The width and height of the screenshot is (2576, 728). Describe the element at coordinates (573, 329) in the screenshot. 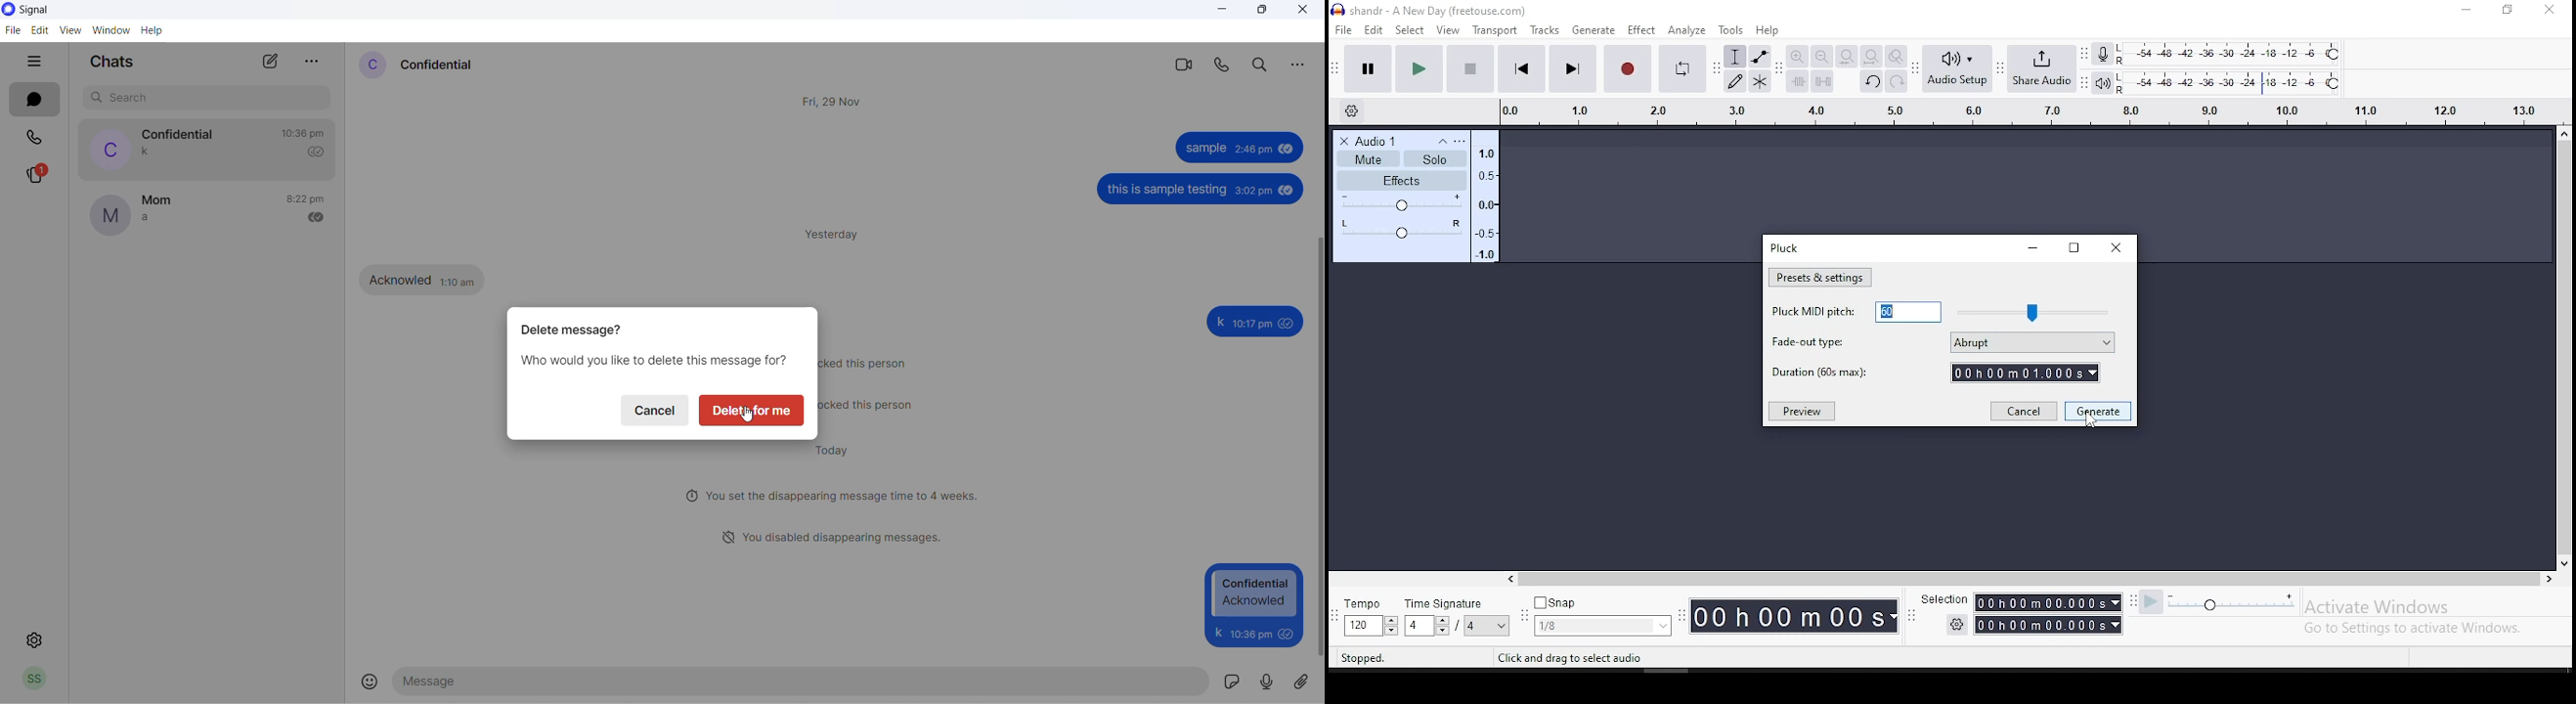

I see `delete message dialog box heading` at that location.